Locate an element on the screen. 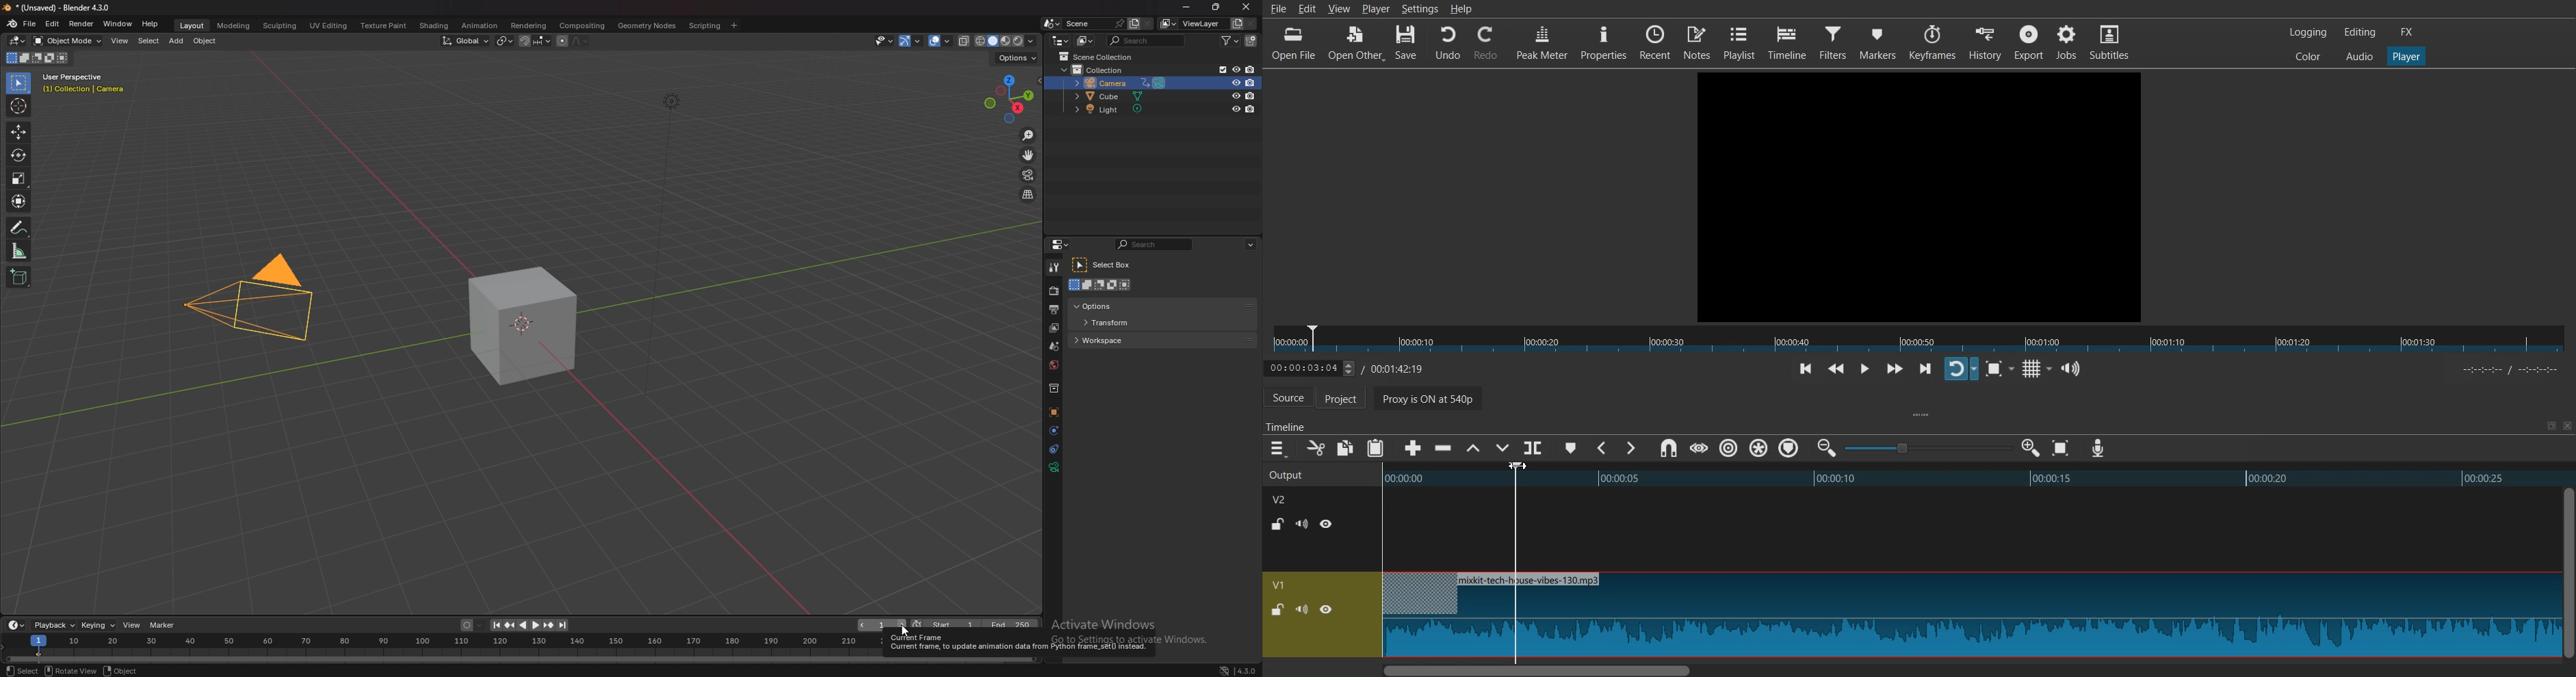  V2 is located at coordinates (1286, 498).